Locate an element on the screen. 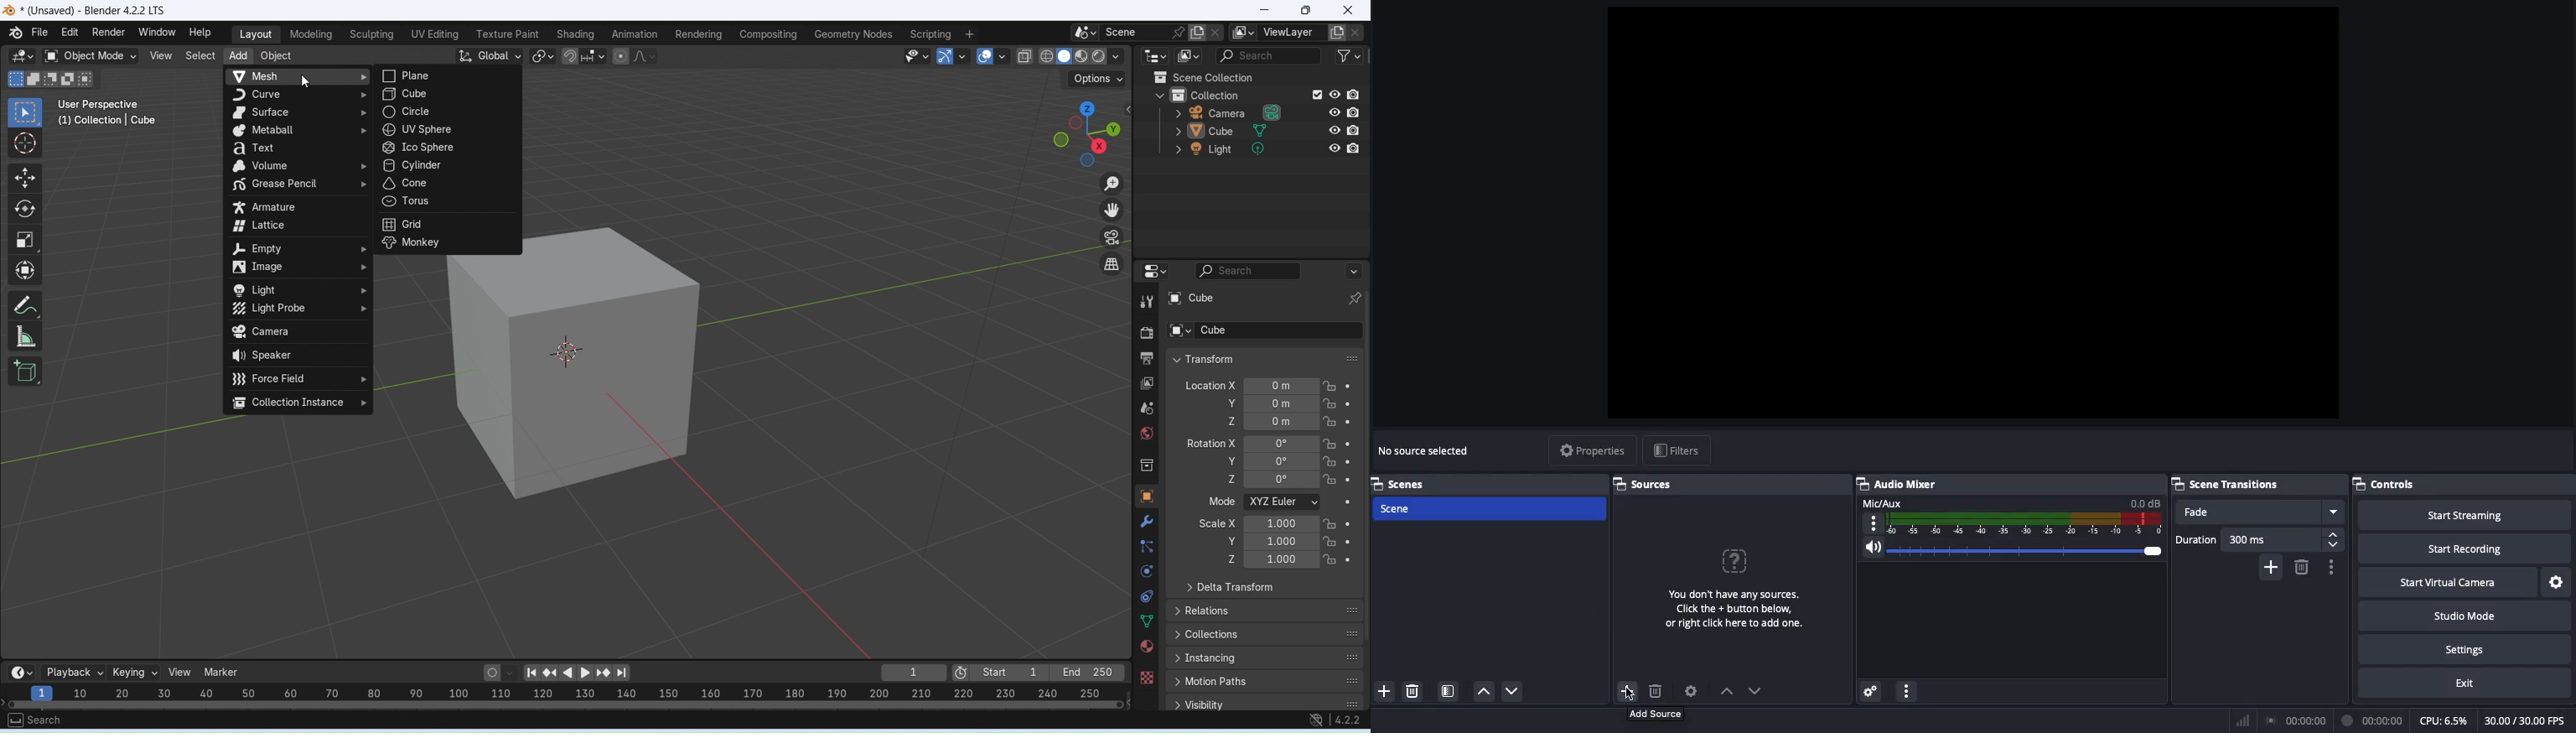 The image size is (2576, 756). Output is located at coordinates (1145, 359).